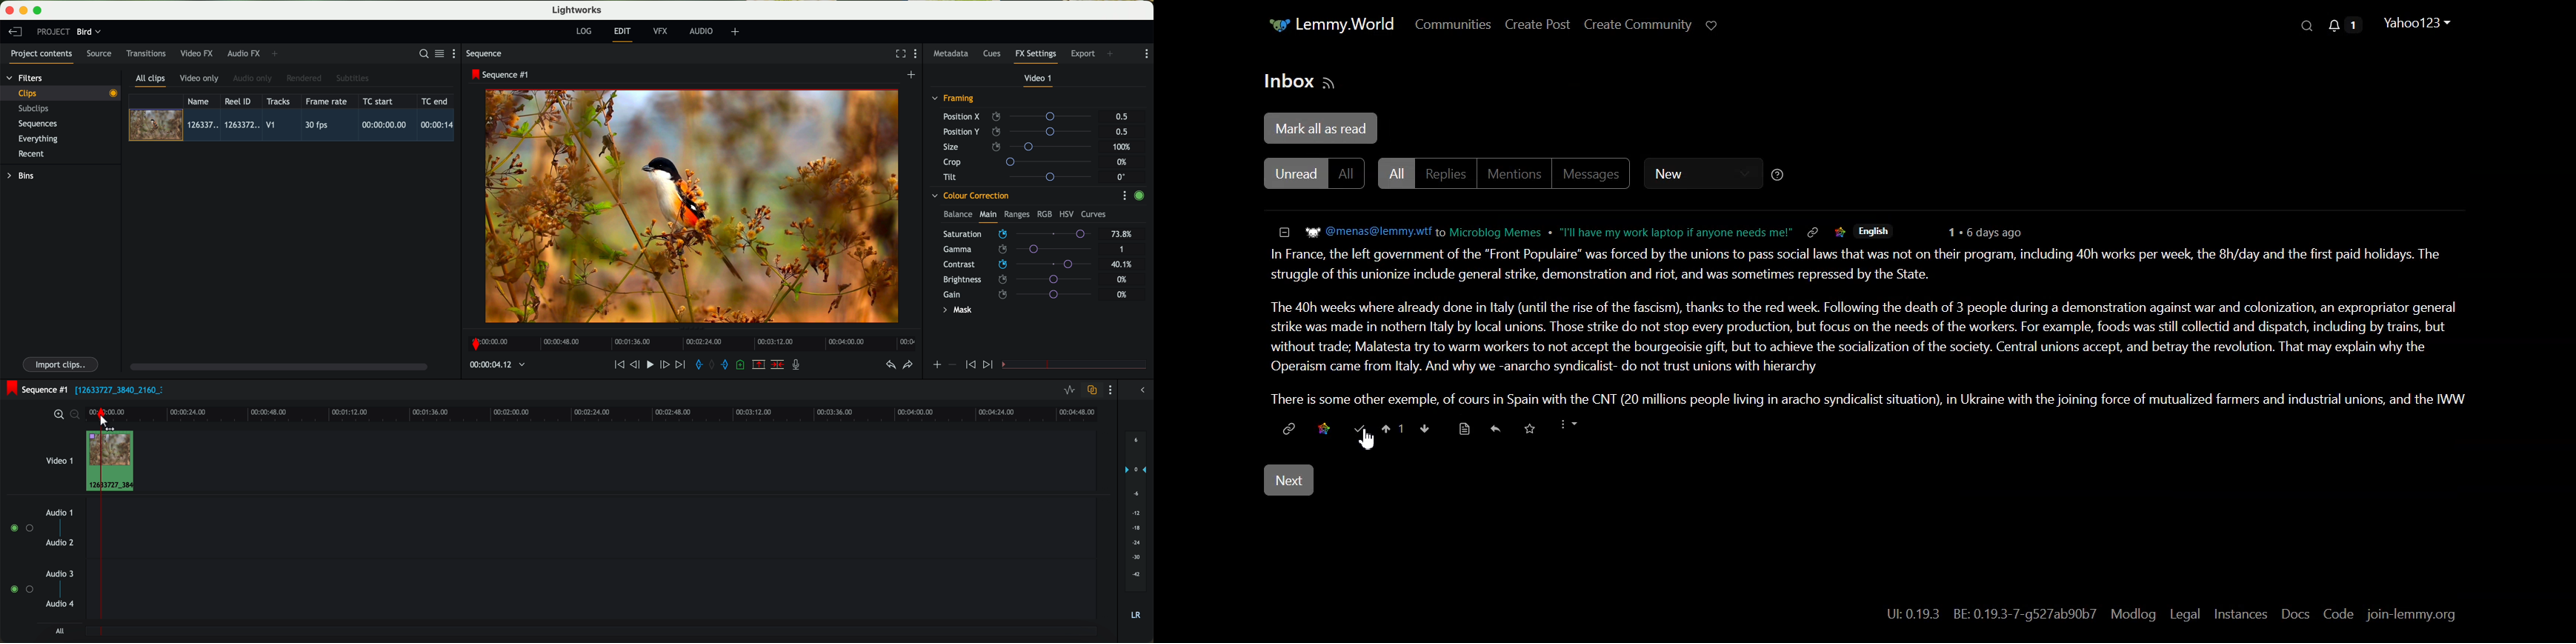  I want to click on name, so click(202, 101).